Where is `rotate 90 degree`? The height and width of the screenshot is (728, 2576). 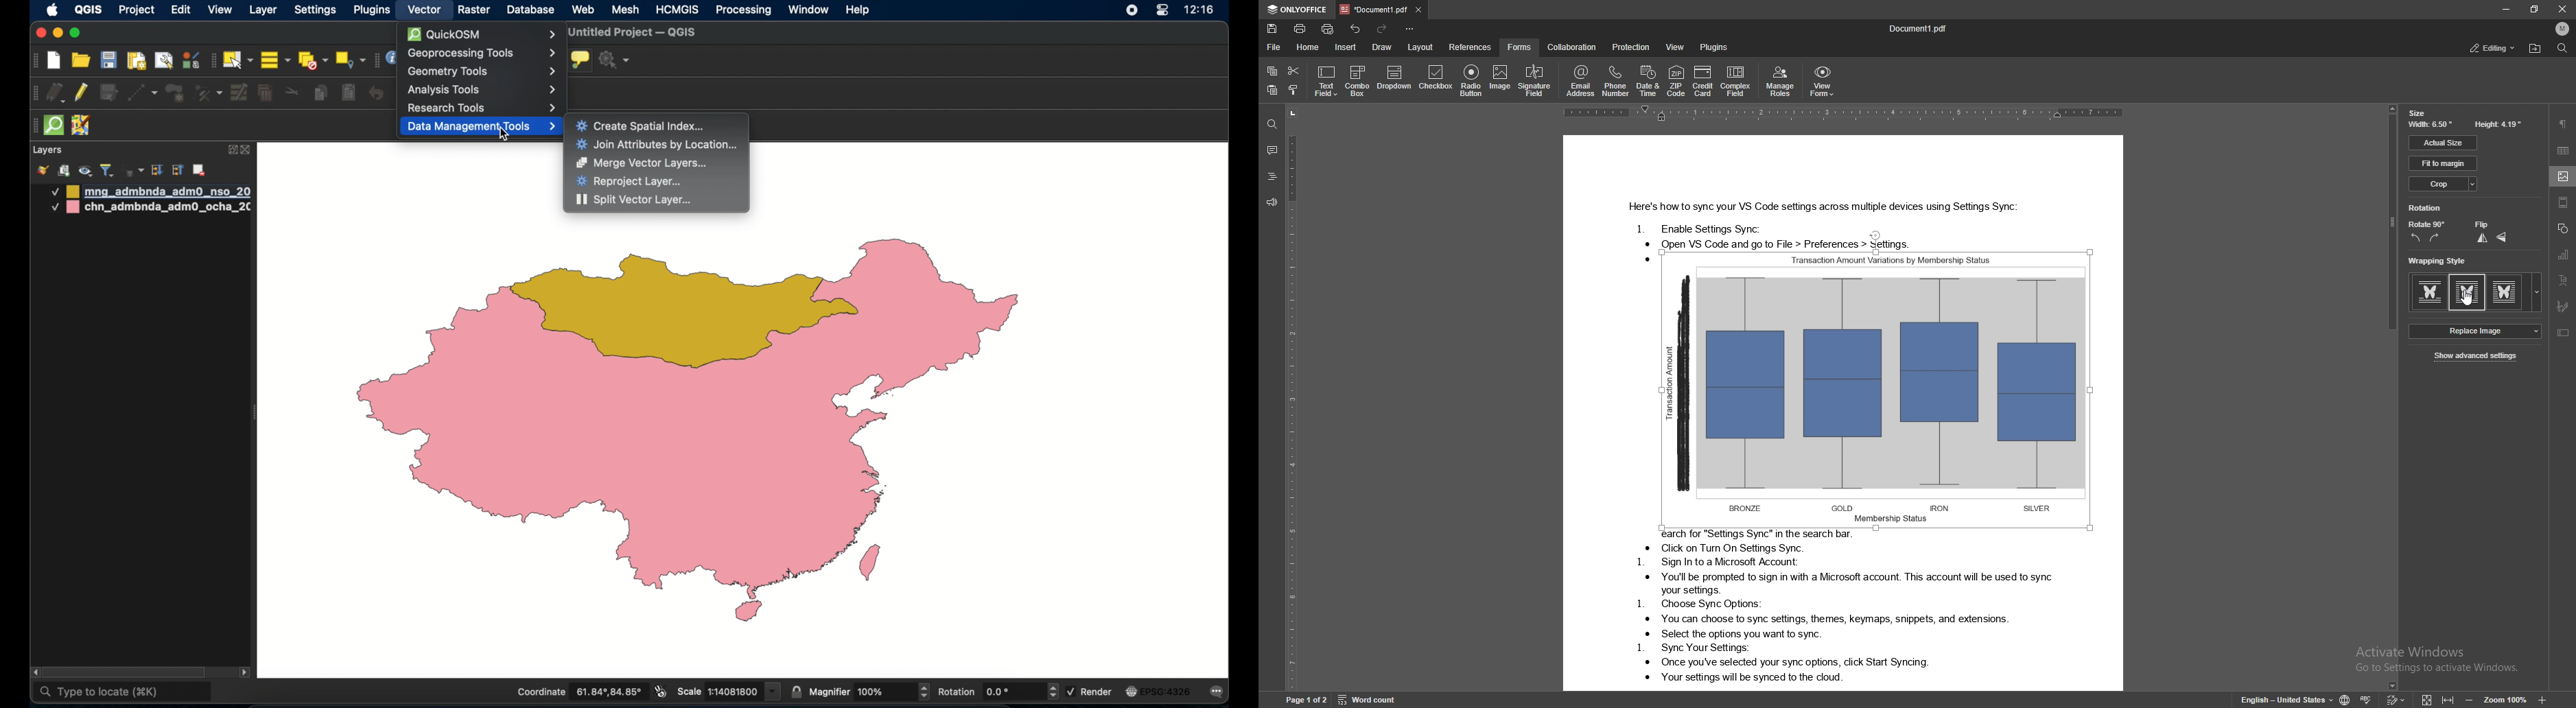
rotate 90 degree is located at coordinates (2428, 225).